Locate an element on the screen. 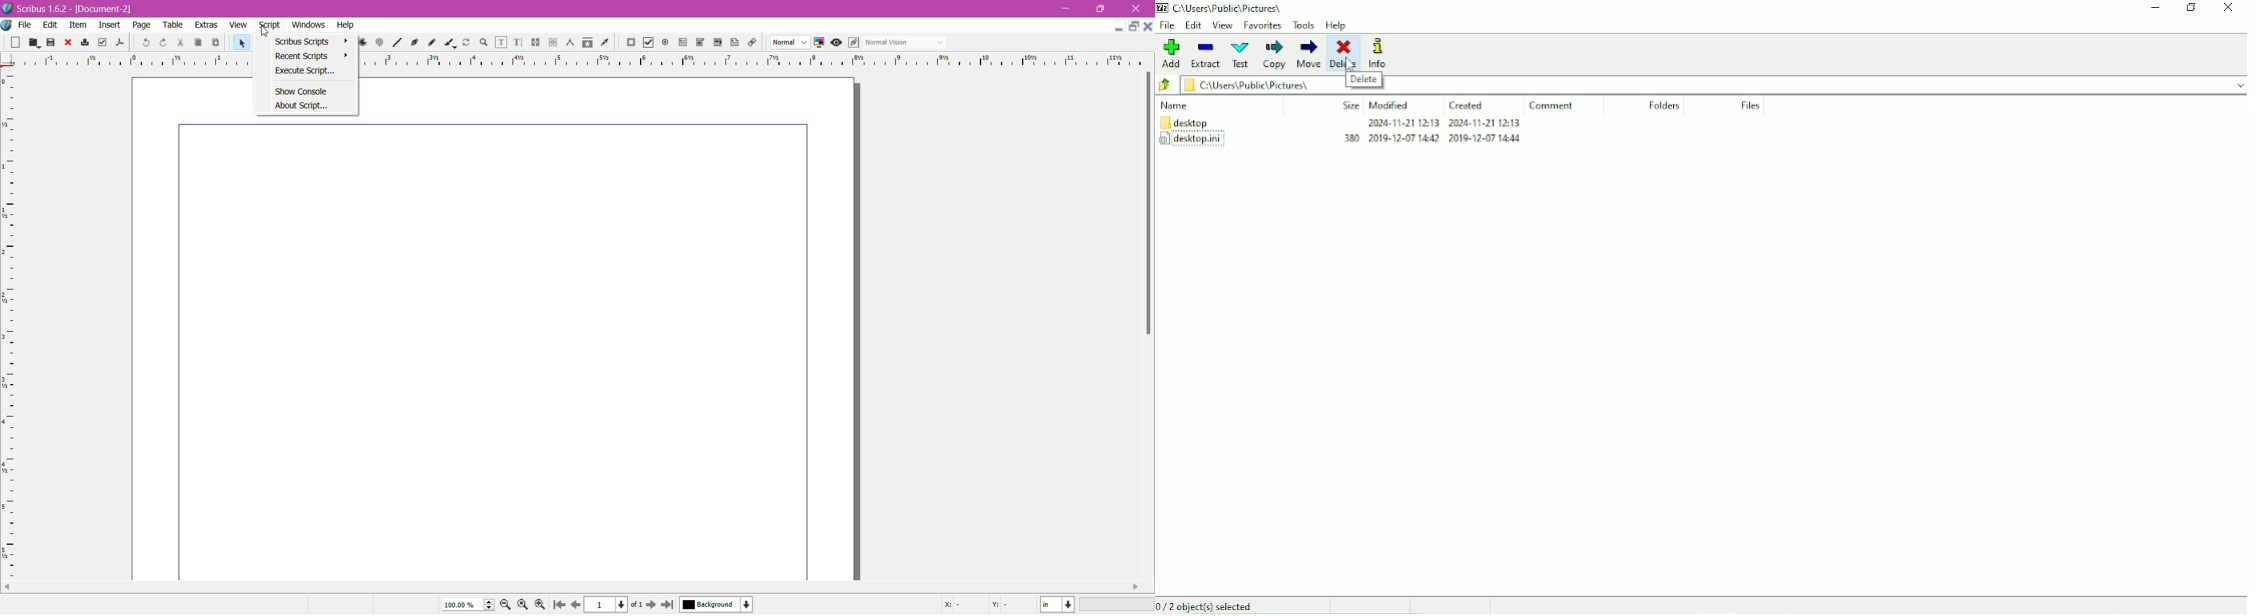 Image resolution: width=2268 pixels, height=616 pixels. Eye Dropper is located at coordinates (607, 42).